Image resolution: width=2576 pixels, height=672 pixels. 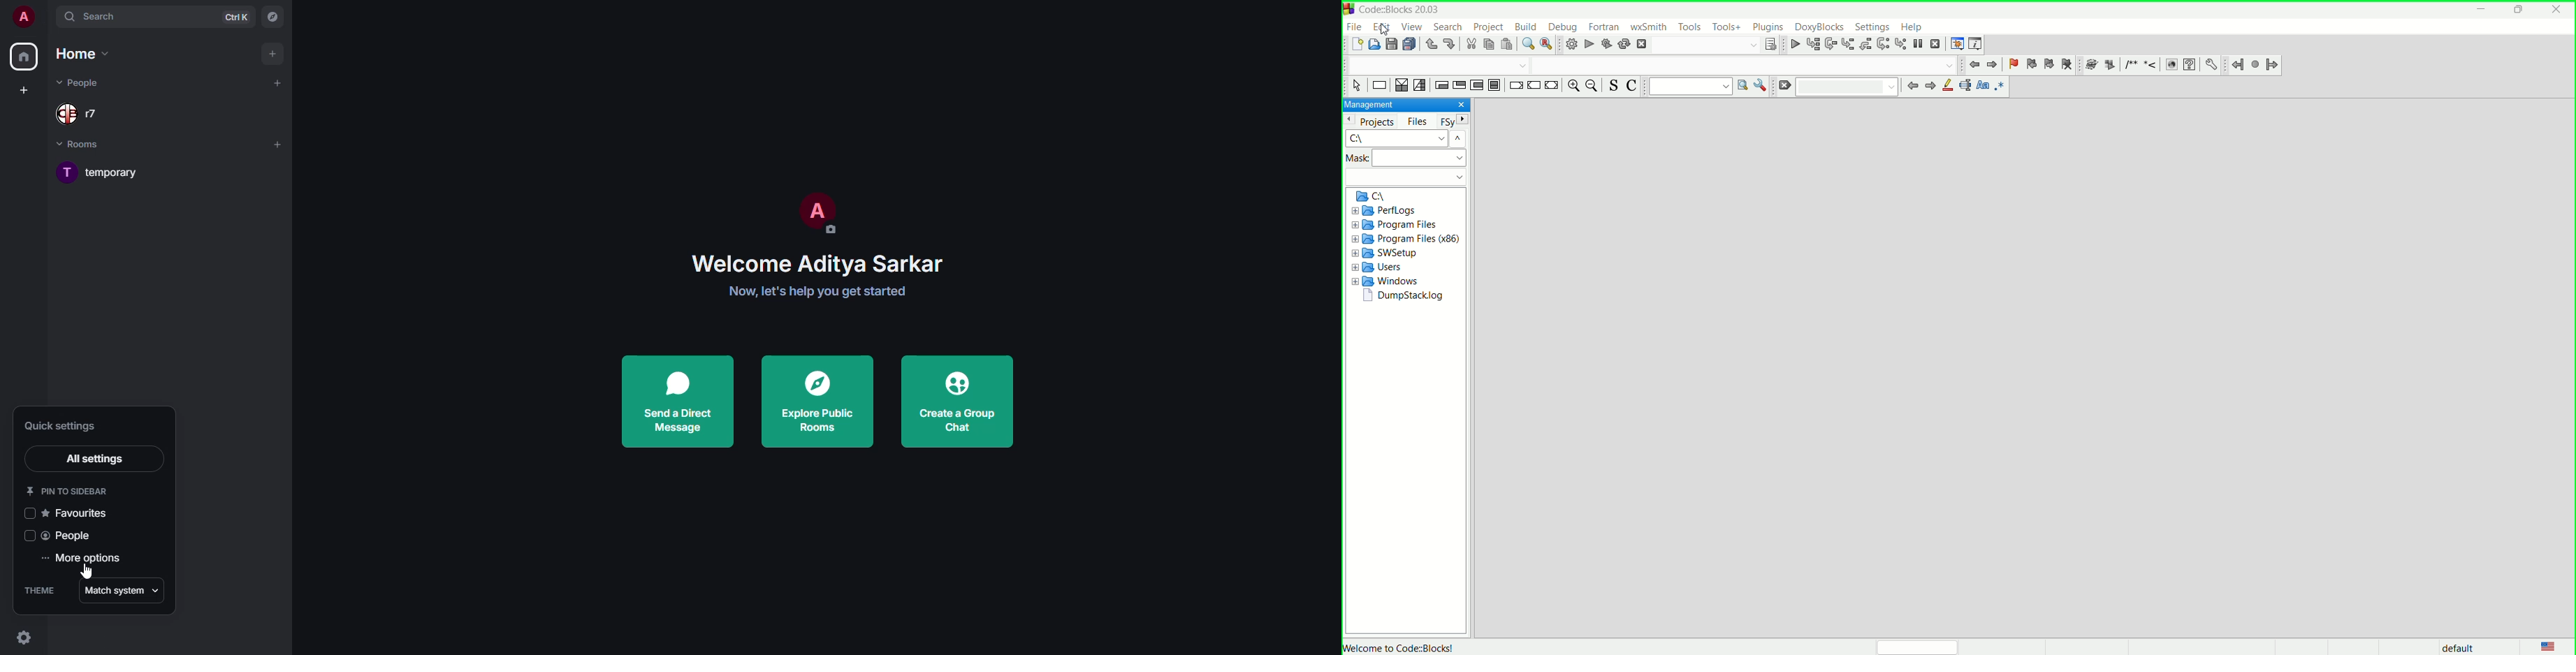 What do you see at coordinates (1416, 121) in the screenshot?
I see `files` at bounding box center [1416, 121].